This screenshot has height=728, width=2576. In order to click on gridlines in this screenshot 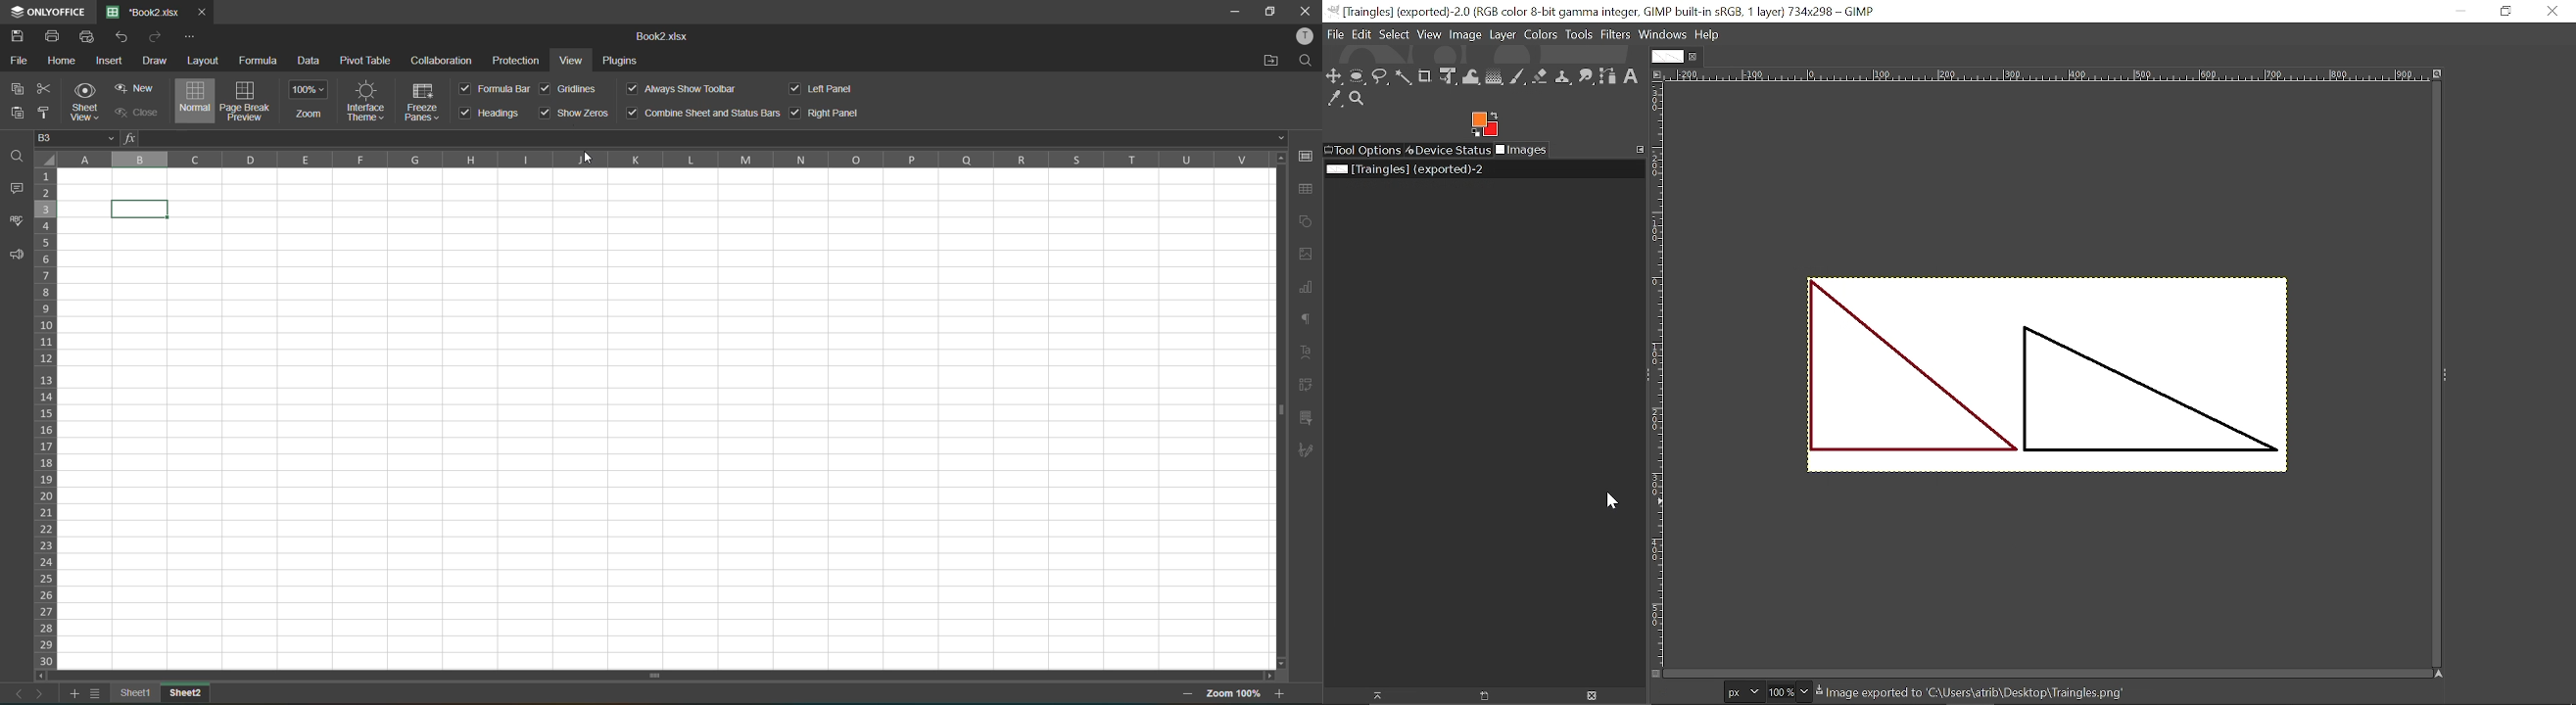, I will do `click(577, 90)`.